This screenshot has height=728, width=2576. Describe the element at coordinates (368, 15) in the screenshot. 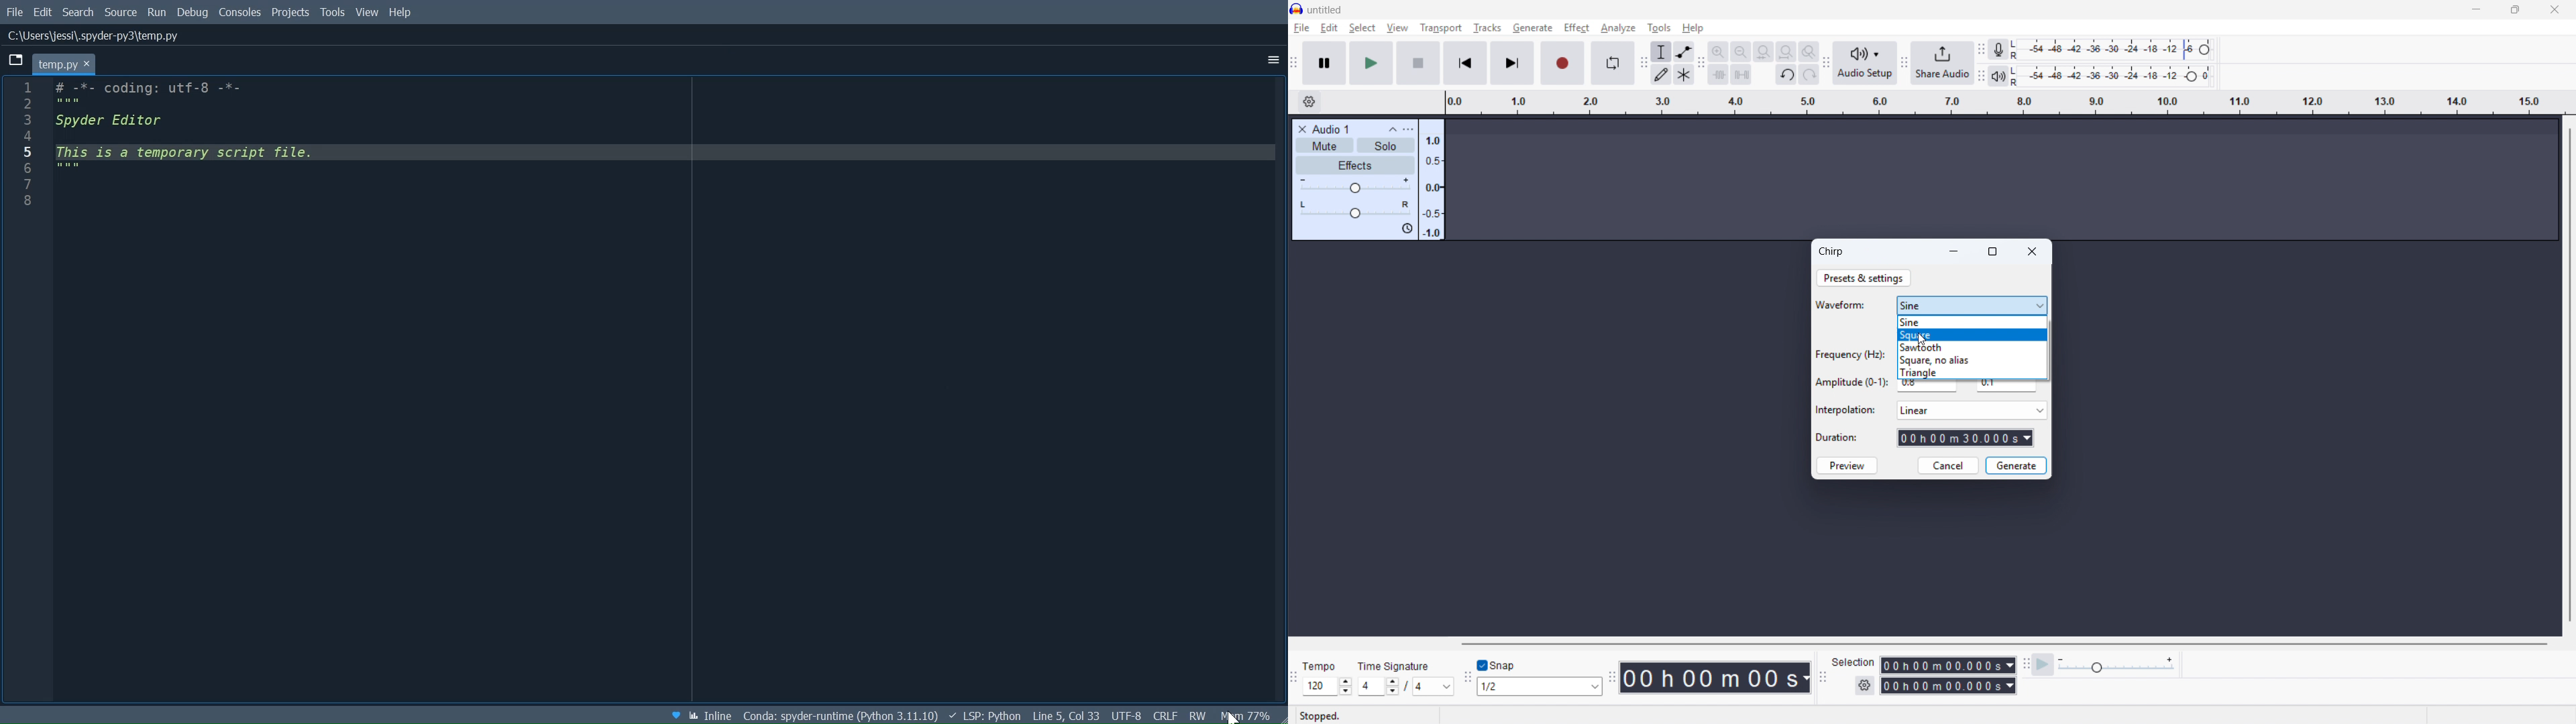

I see `View` at that location.